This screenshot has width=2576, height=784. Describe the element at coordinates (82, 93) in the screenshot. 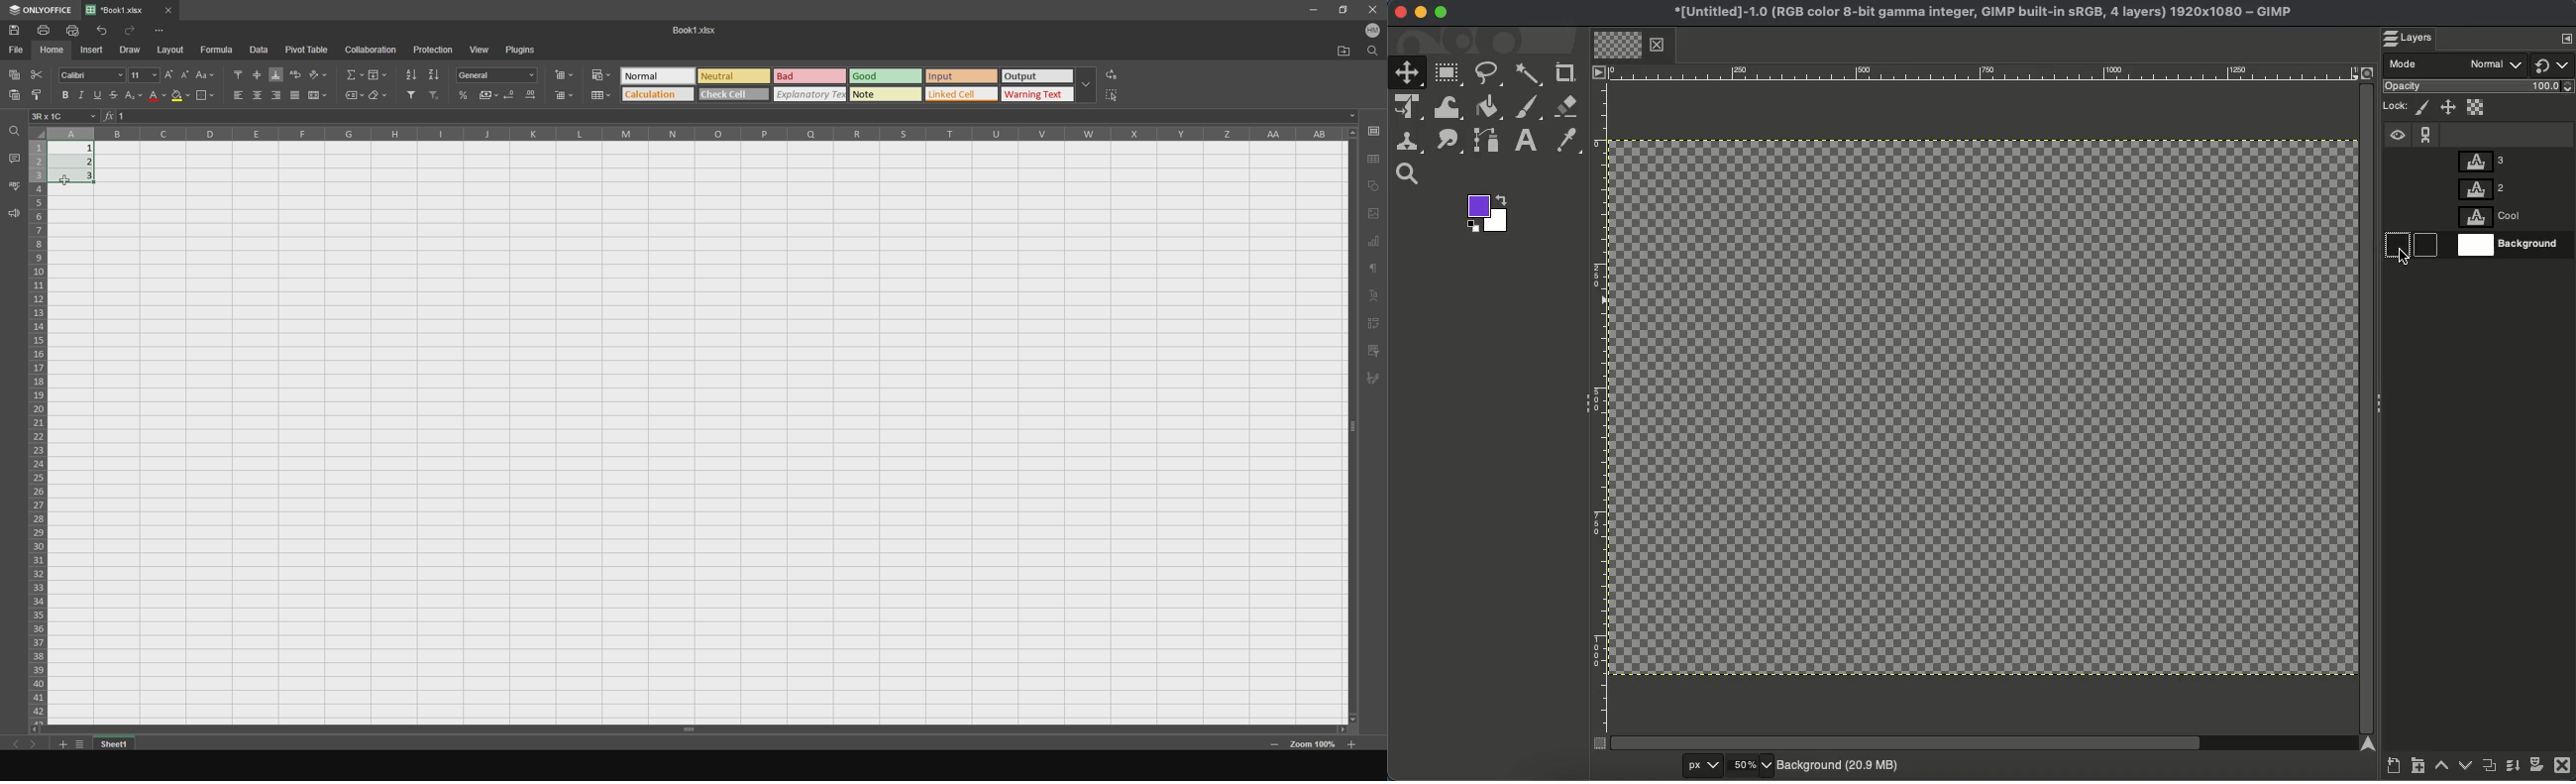

I see `italic` at that location.